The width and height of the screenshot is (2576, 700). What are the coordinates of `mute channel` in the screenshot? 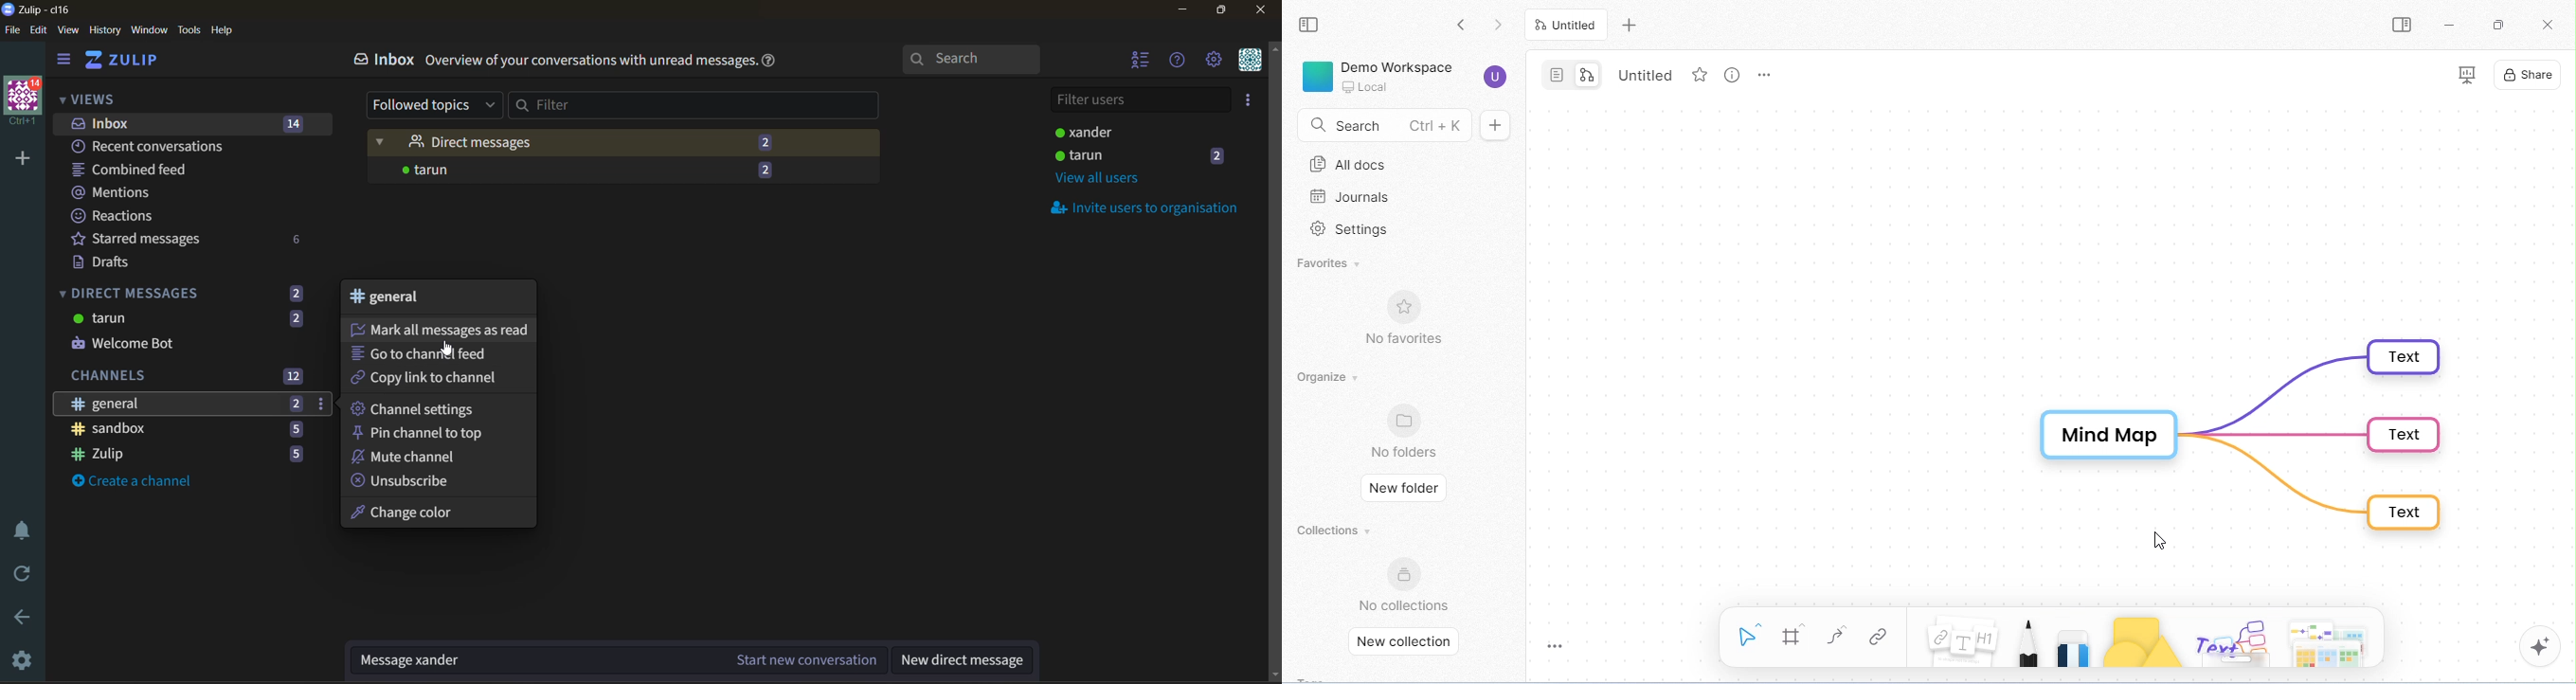 It's located at (421, 458).